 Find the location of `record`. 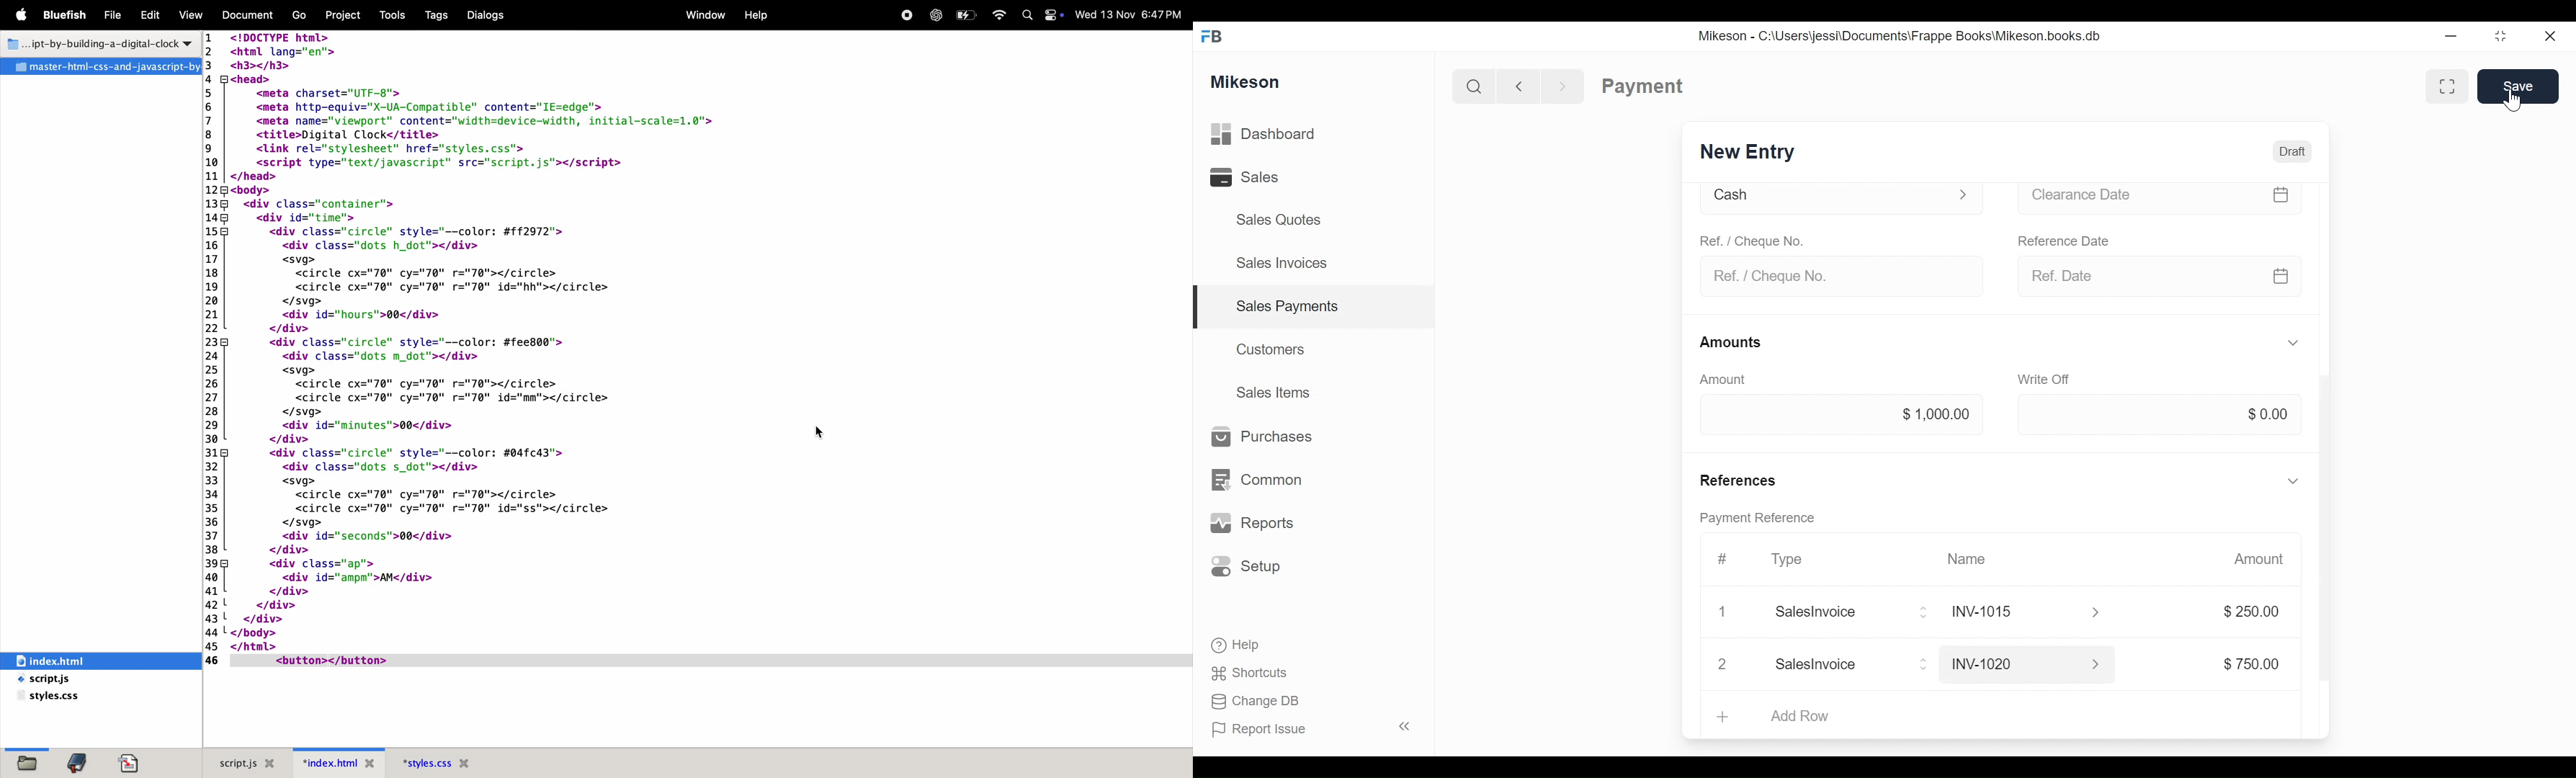

record is located at coordinates (904, 15).